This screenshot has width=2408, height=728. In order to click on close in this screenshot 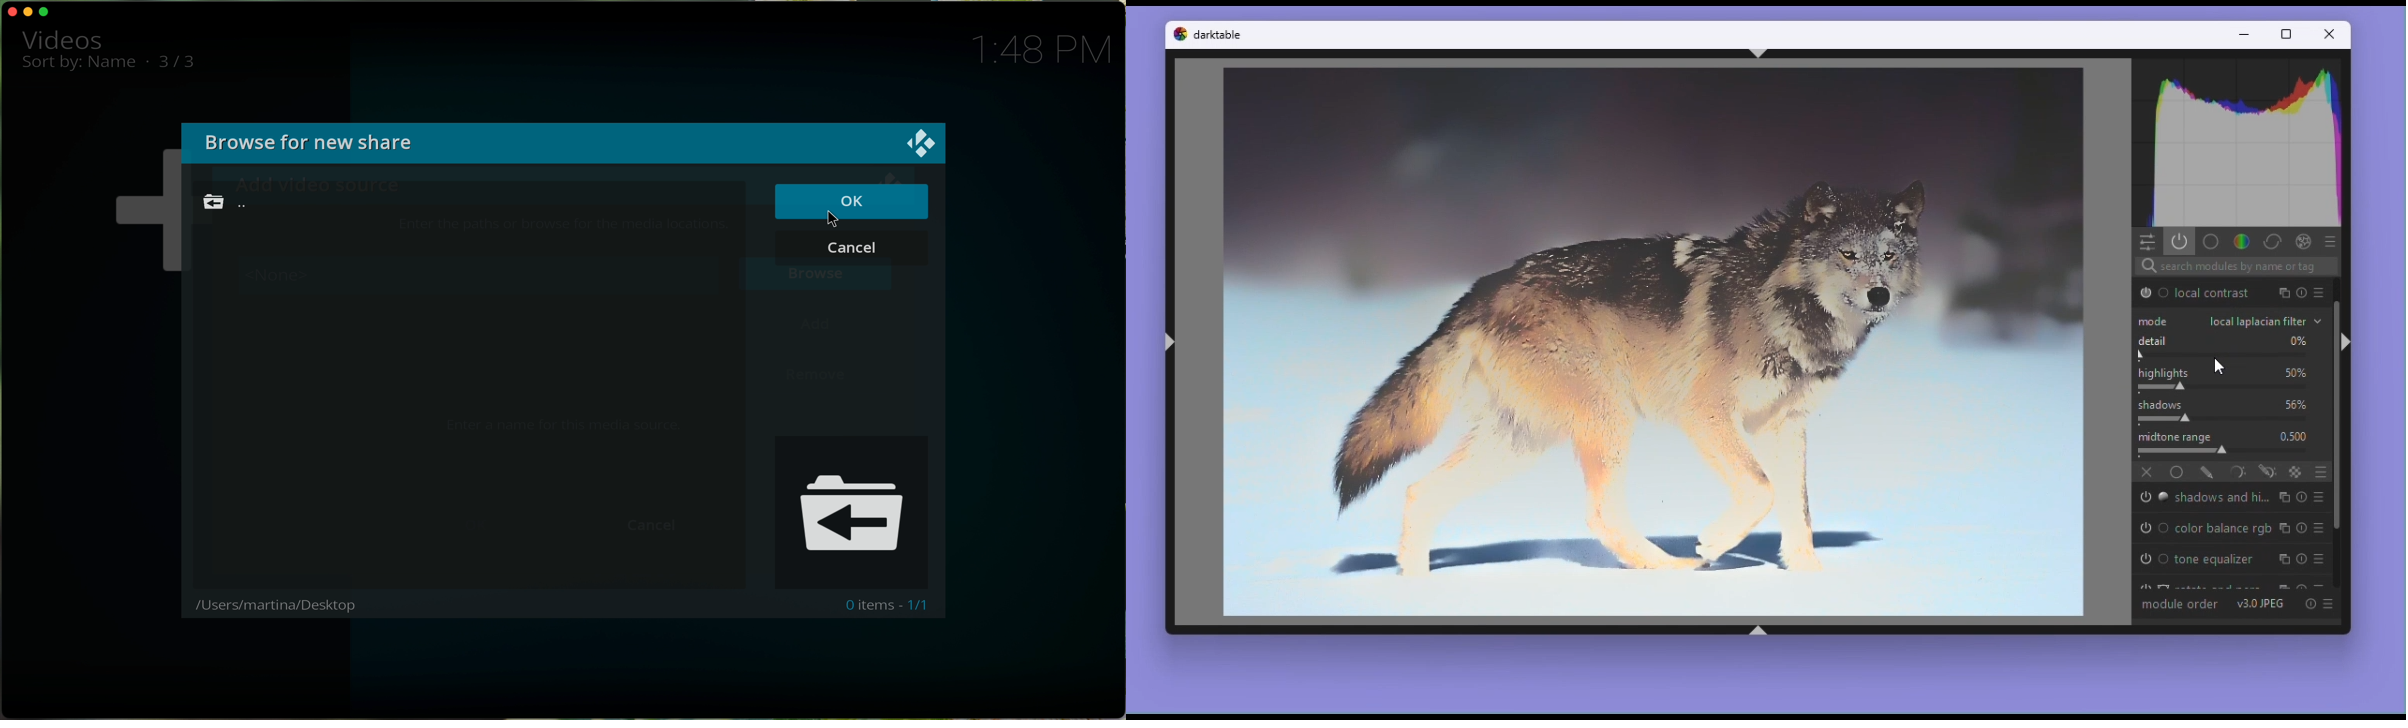, I will do `click(10, 11)`.